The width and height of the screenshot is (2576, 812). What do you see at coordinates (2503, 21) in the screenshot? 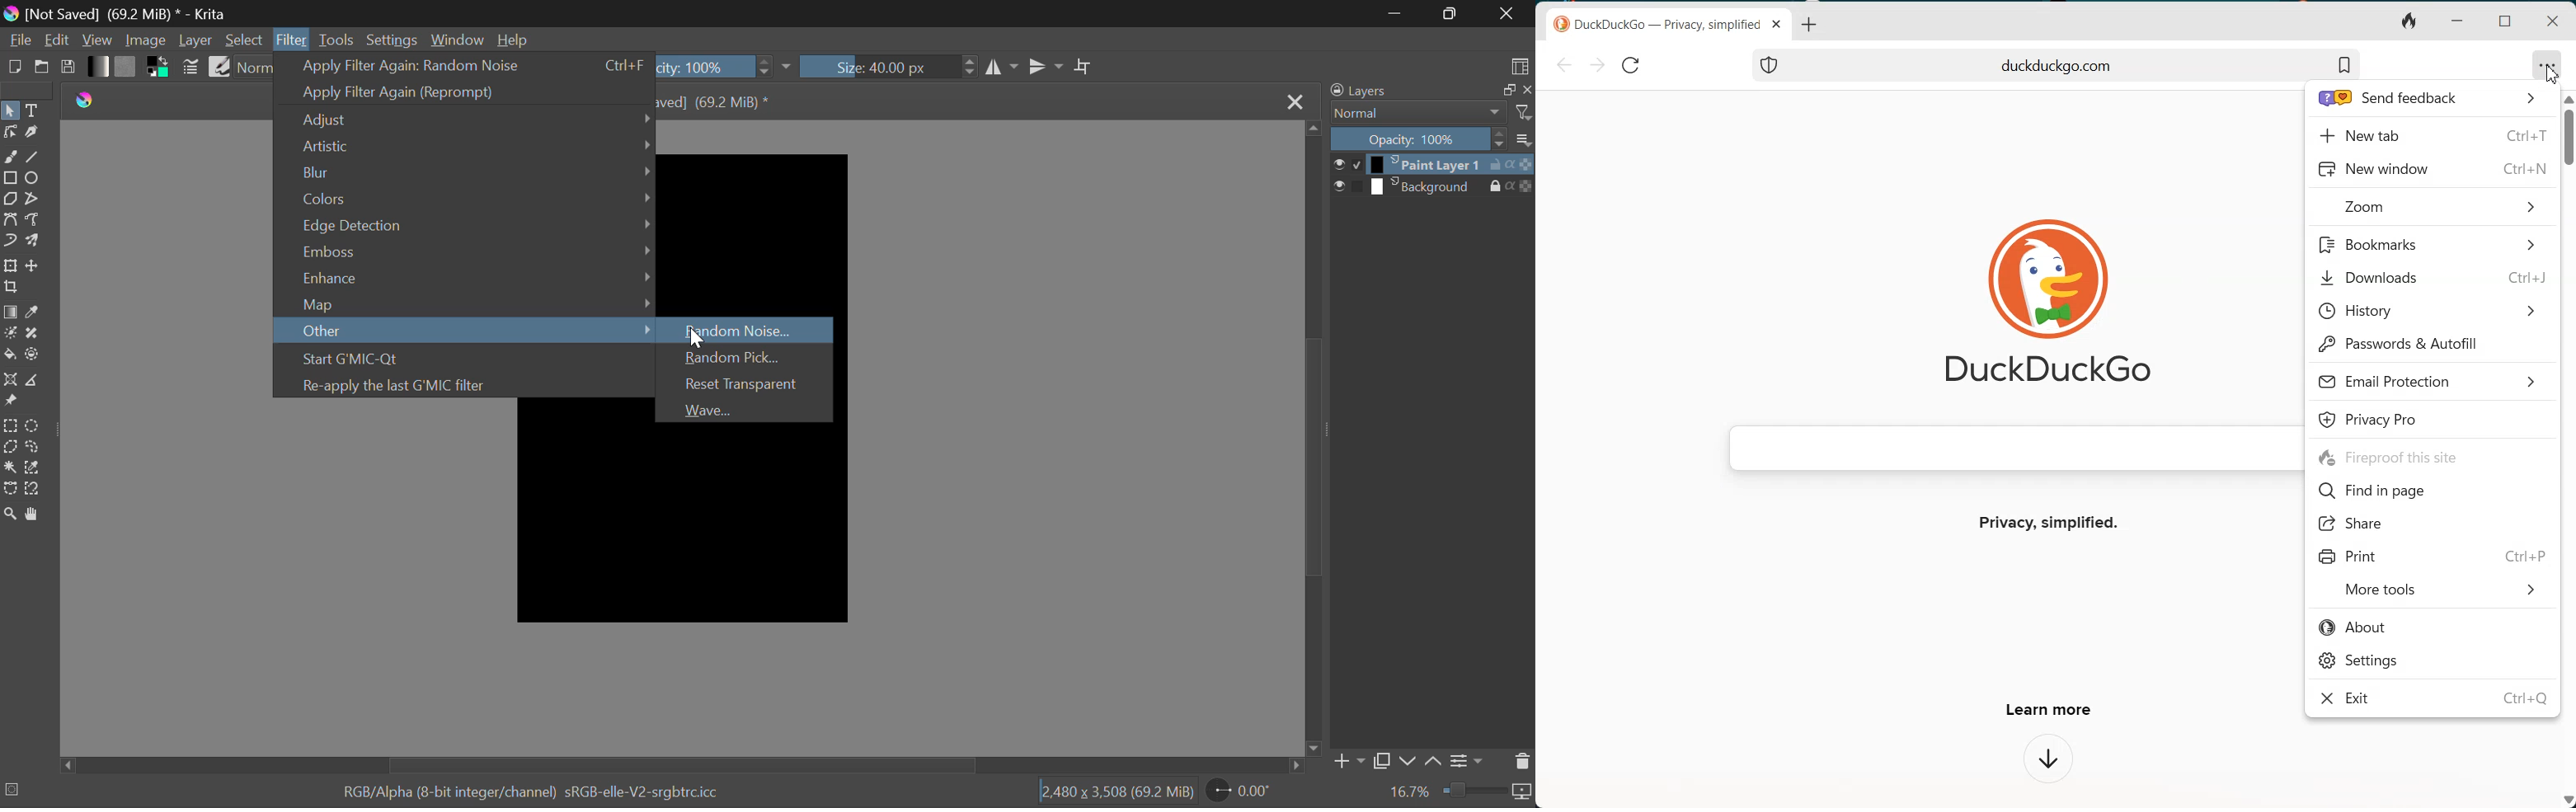
I see `Maximize` at bounding box center [2503, 21].